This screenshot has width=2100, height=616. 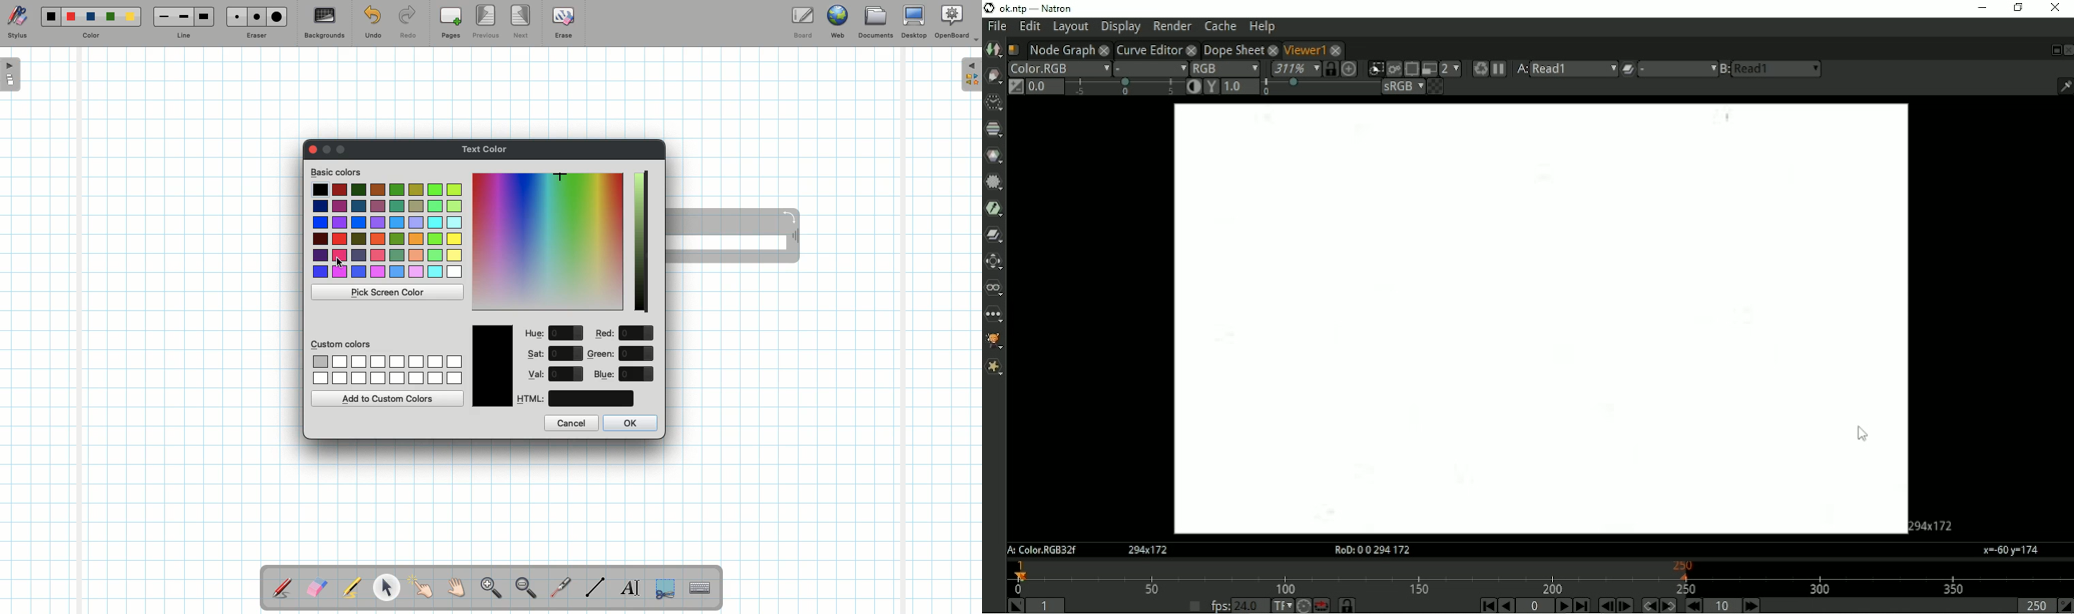 I want to click on Zoom out, so click(x=526, y=589).